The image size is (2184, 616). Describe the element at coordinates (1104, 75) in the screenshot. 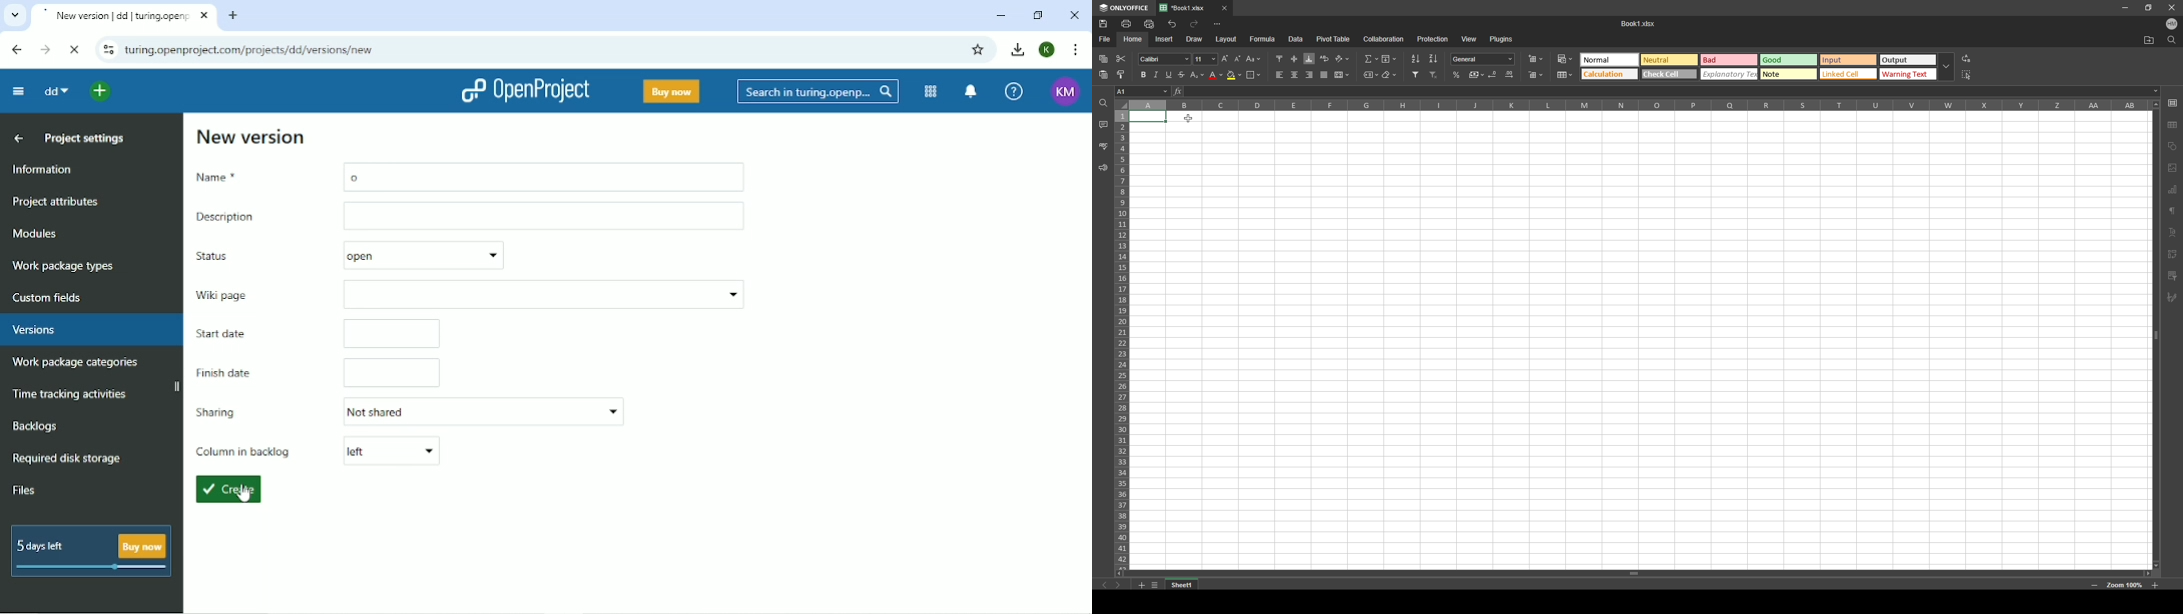

I see `paste` at that location.